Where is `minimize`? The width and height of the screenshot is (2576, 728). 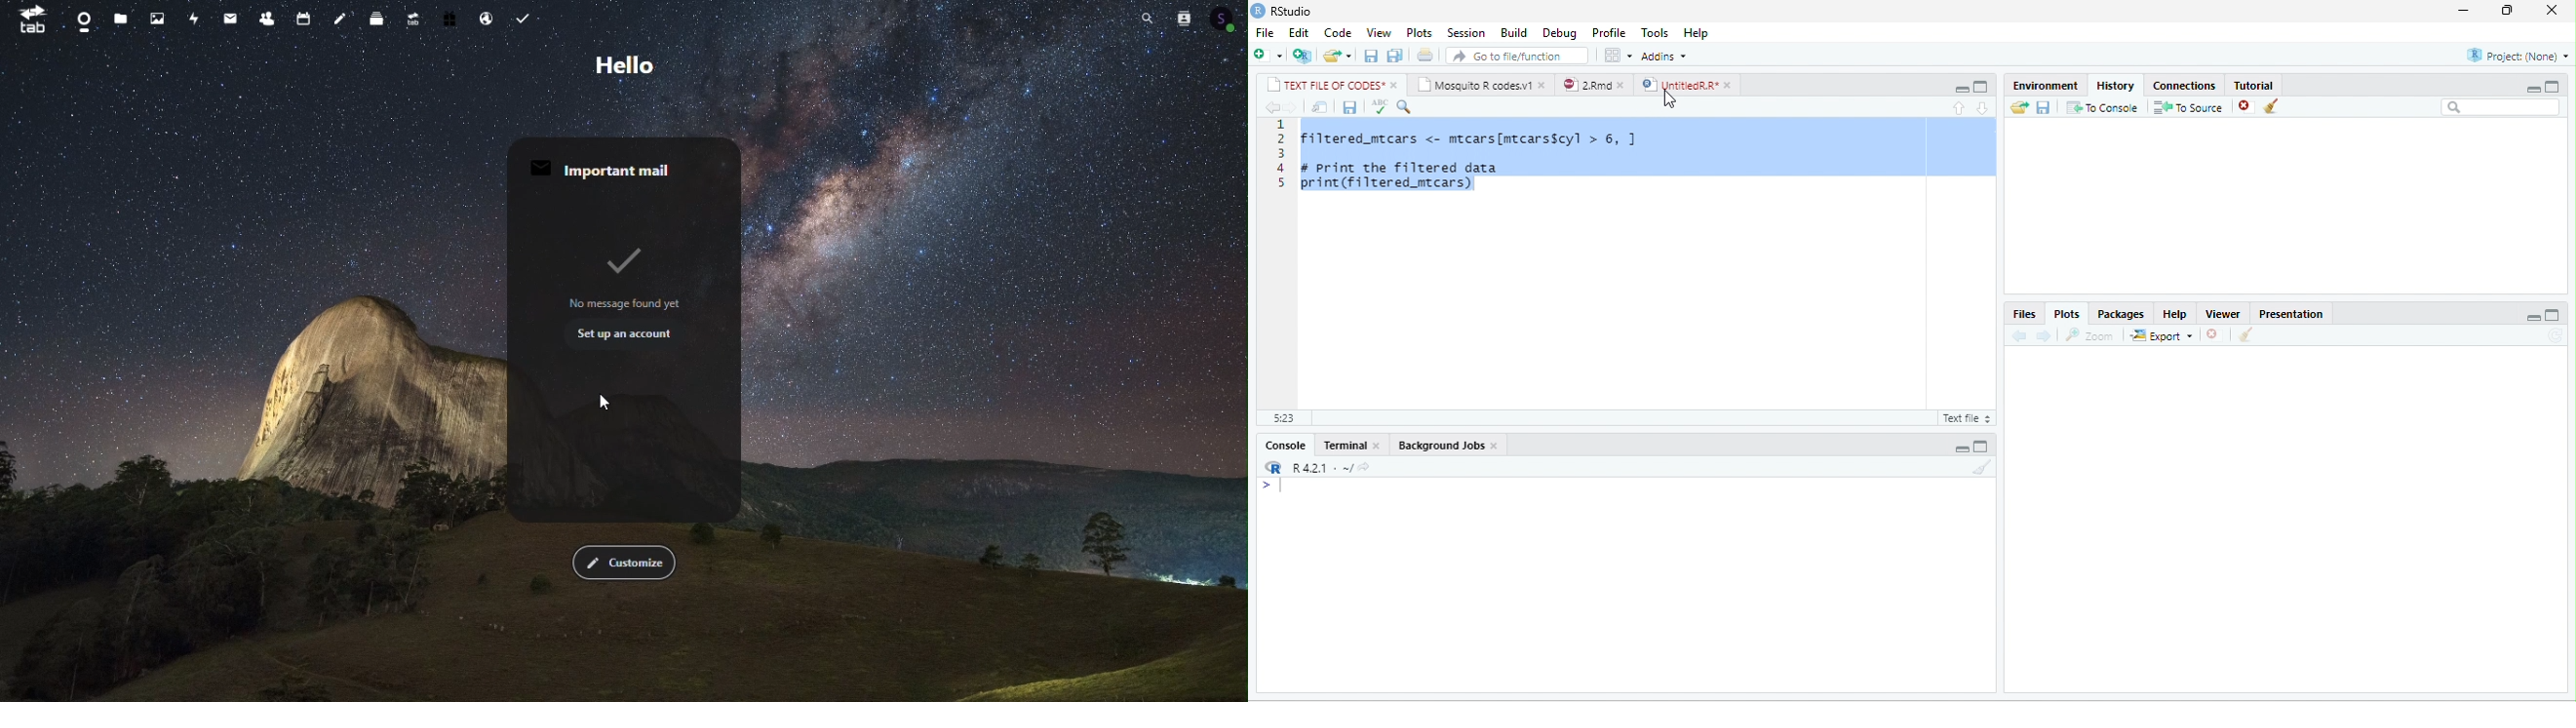
minimize is located at coordinates (2463, 11).